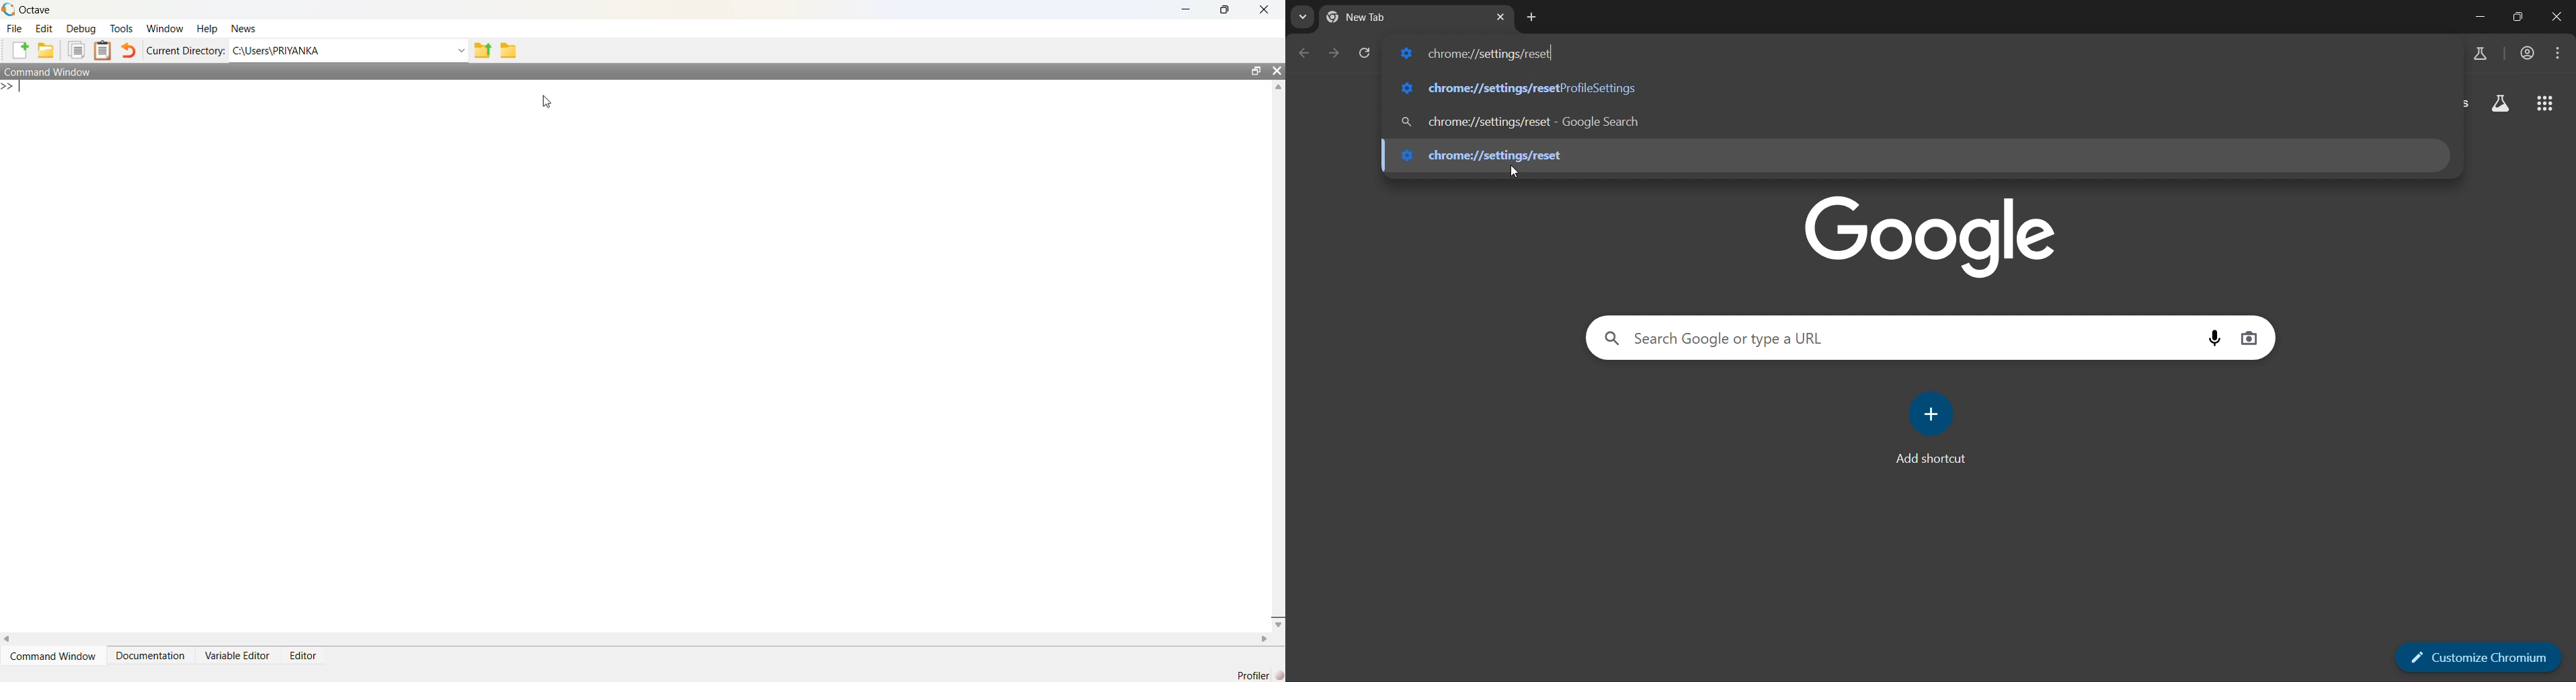 The image size is (2576, 700). Describe the element at coordinates (103, 51) in the screenshot. I see `Paste` at that location.